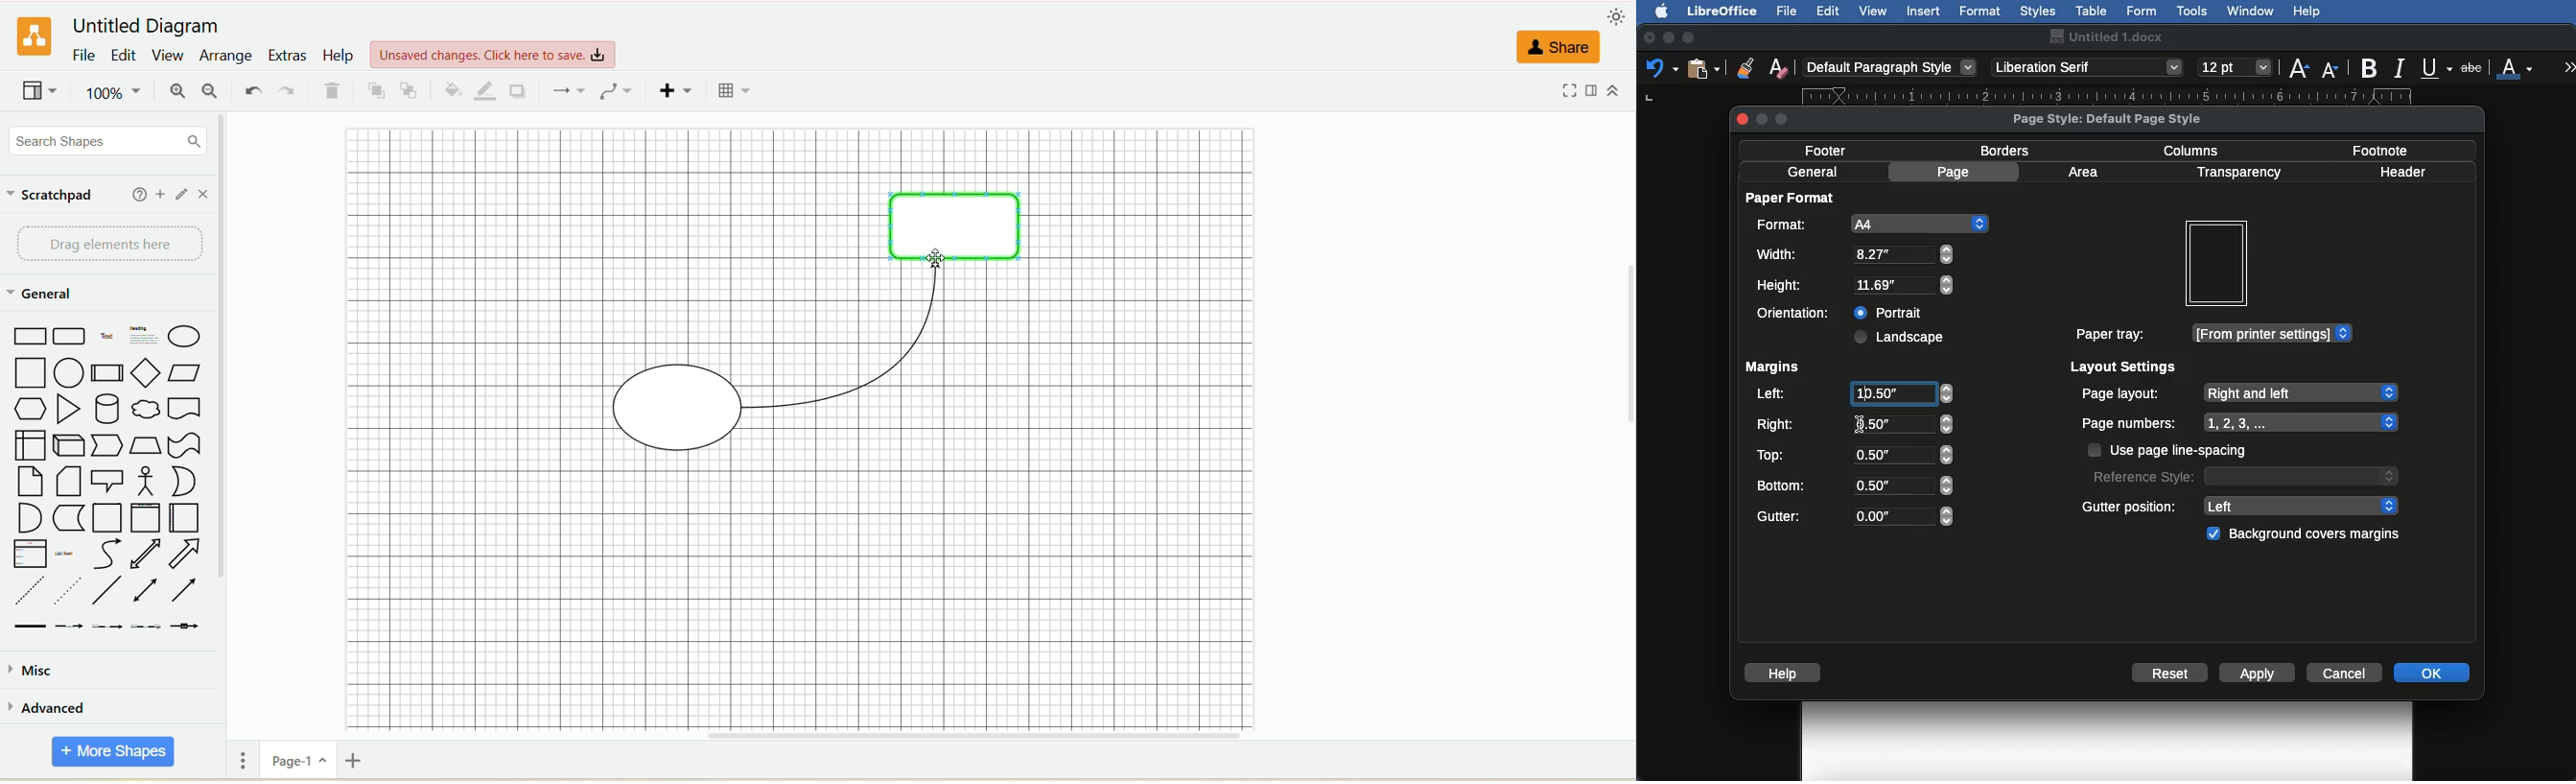 This screenshot has height=784, width=2576. What do you see at coordinates (2086, 172) in the screenshot?
I see `Area` at bounding box center [2086, 172].